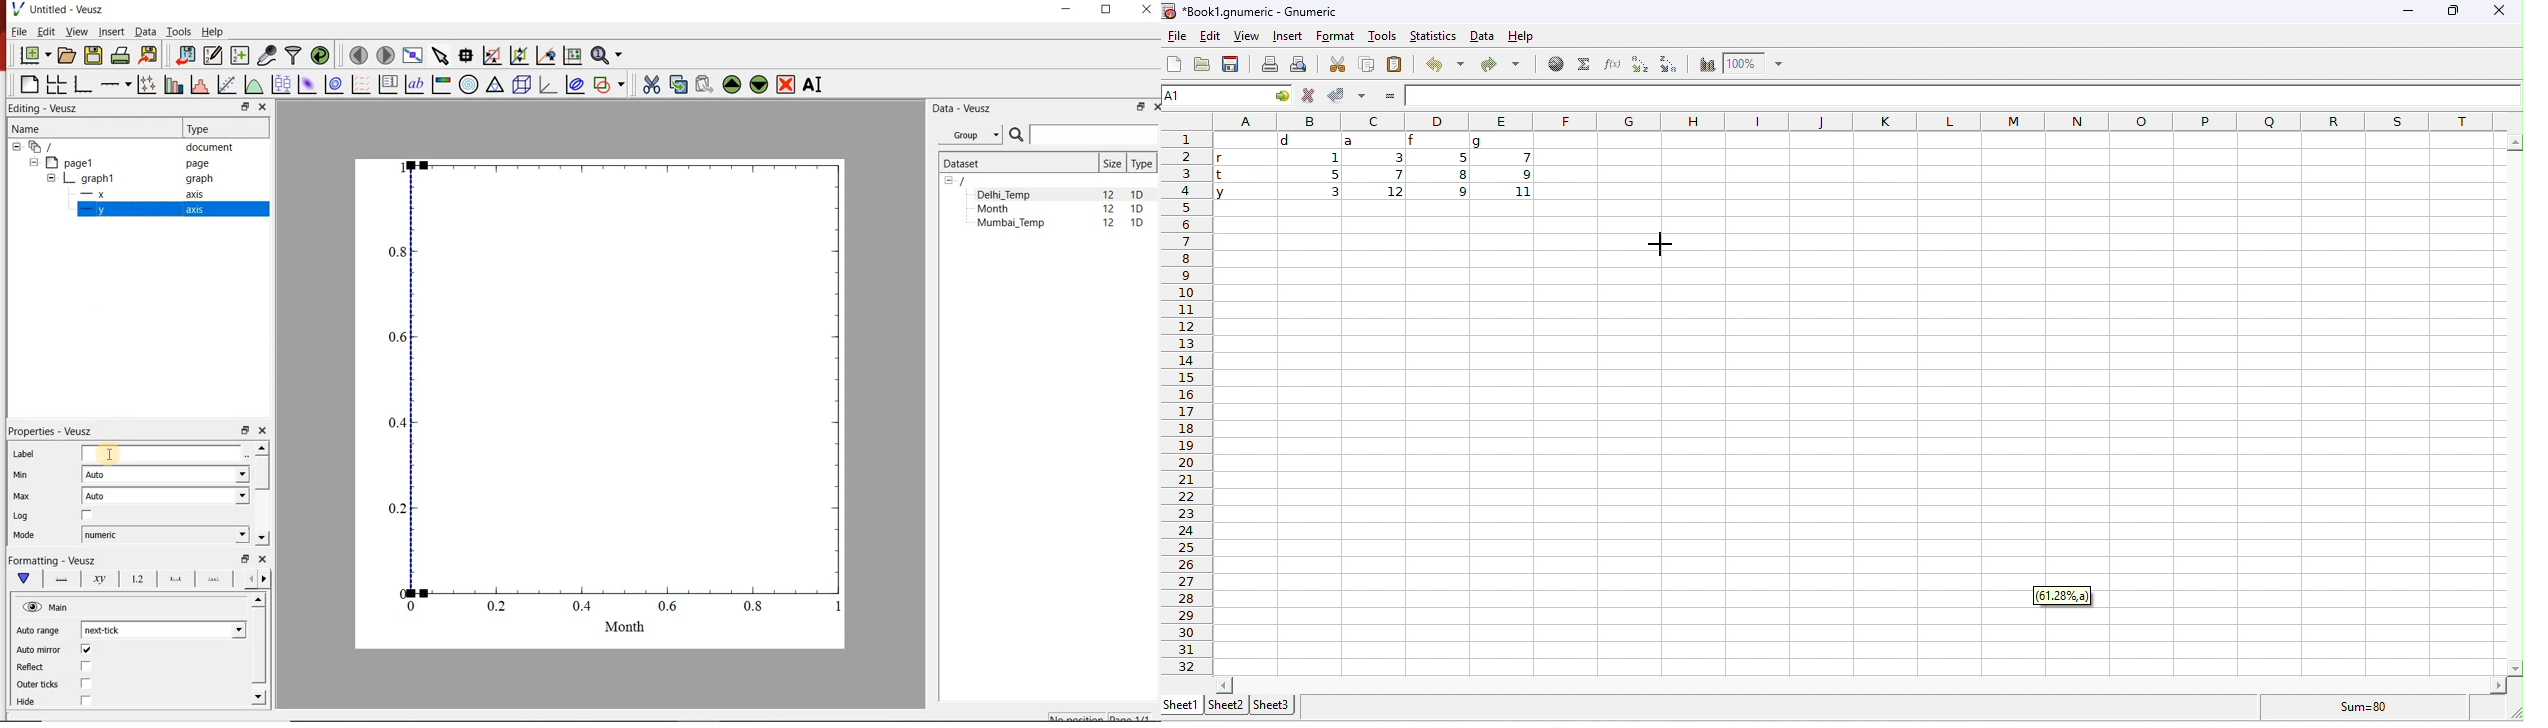 The image size is (2548, 728). I want to click on formula, so click(2359, 707).